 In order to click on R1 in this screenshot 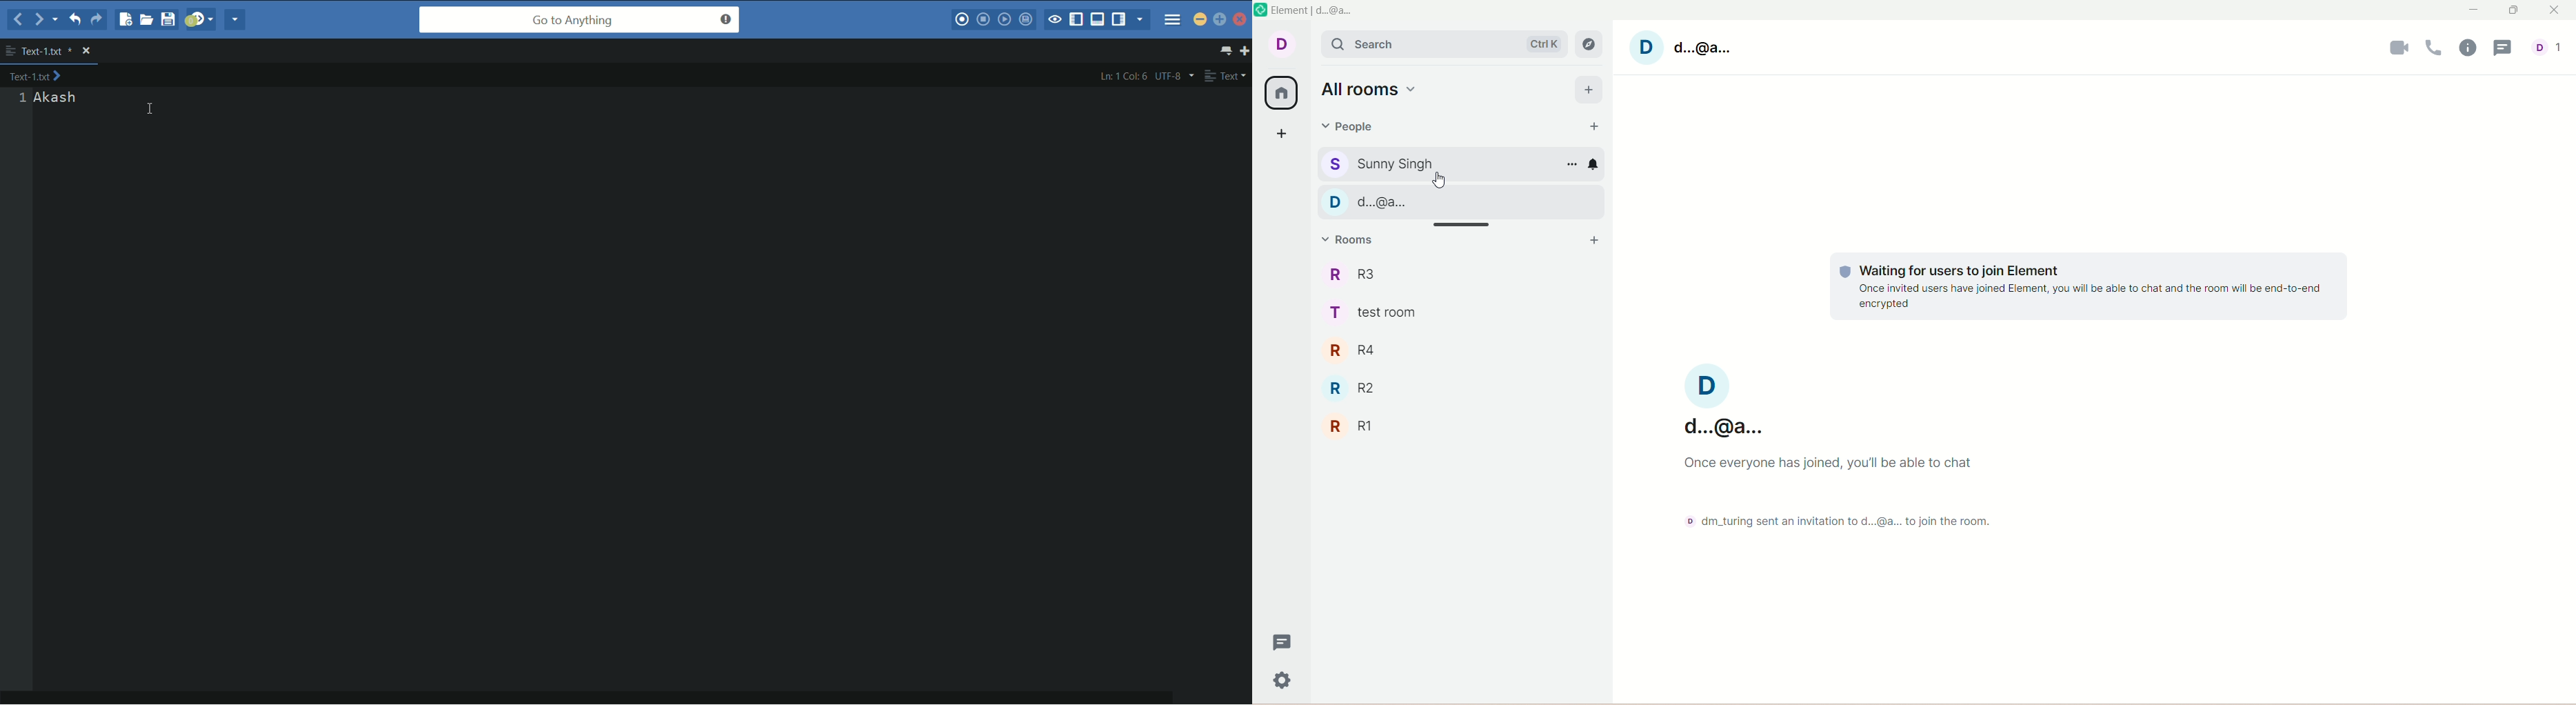, I will do `click(1374, 427)`.